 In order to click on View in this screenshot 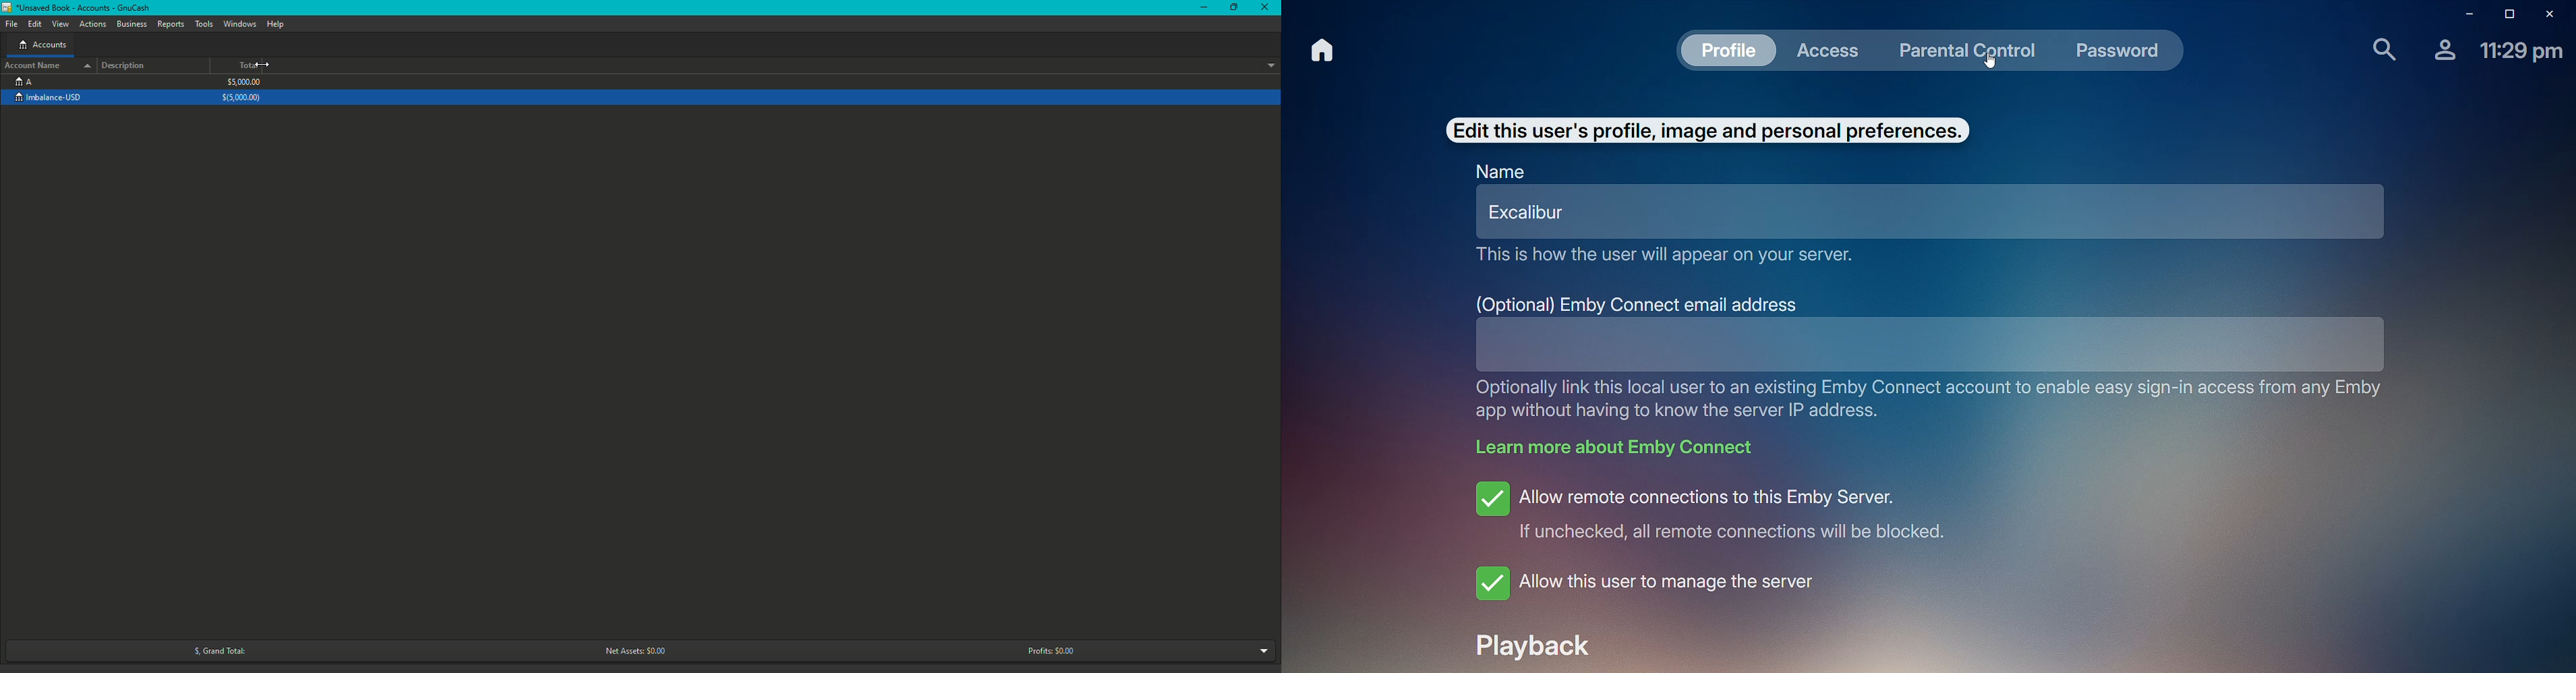, I will do `click(61, 25)`.